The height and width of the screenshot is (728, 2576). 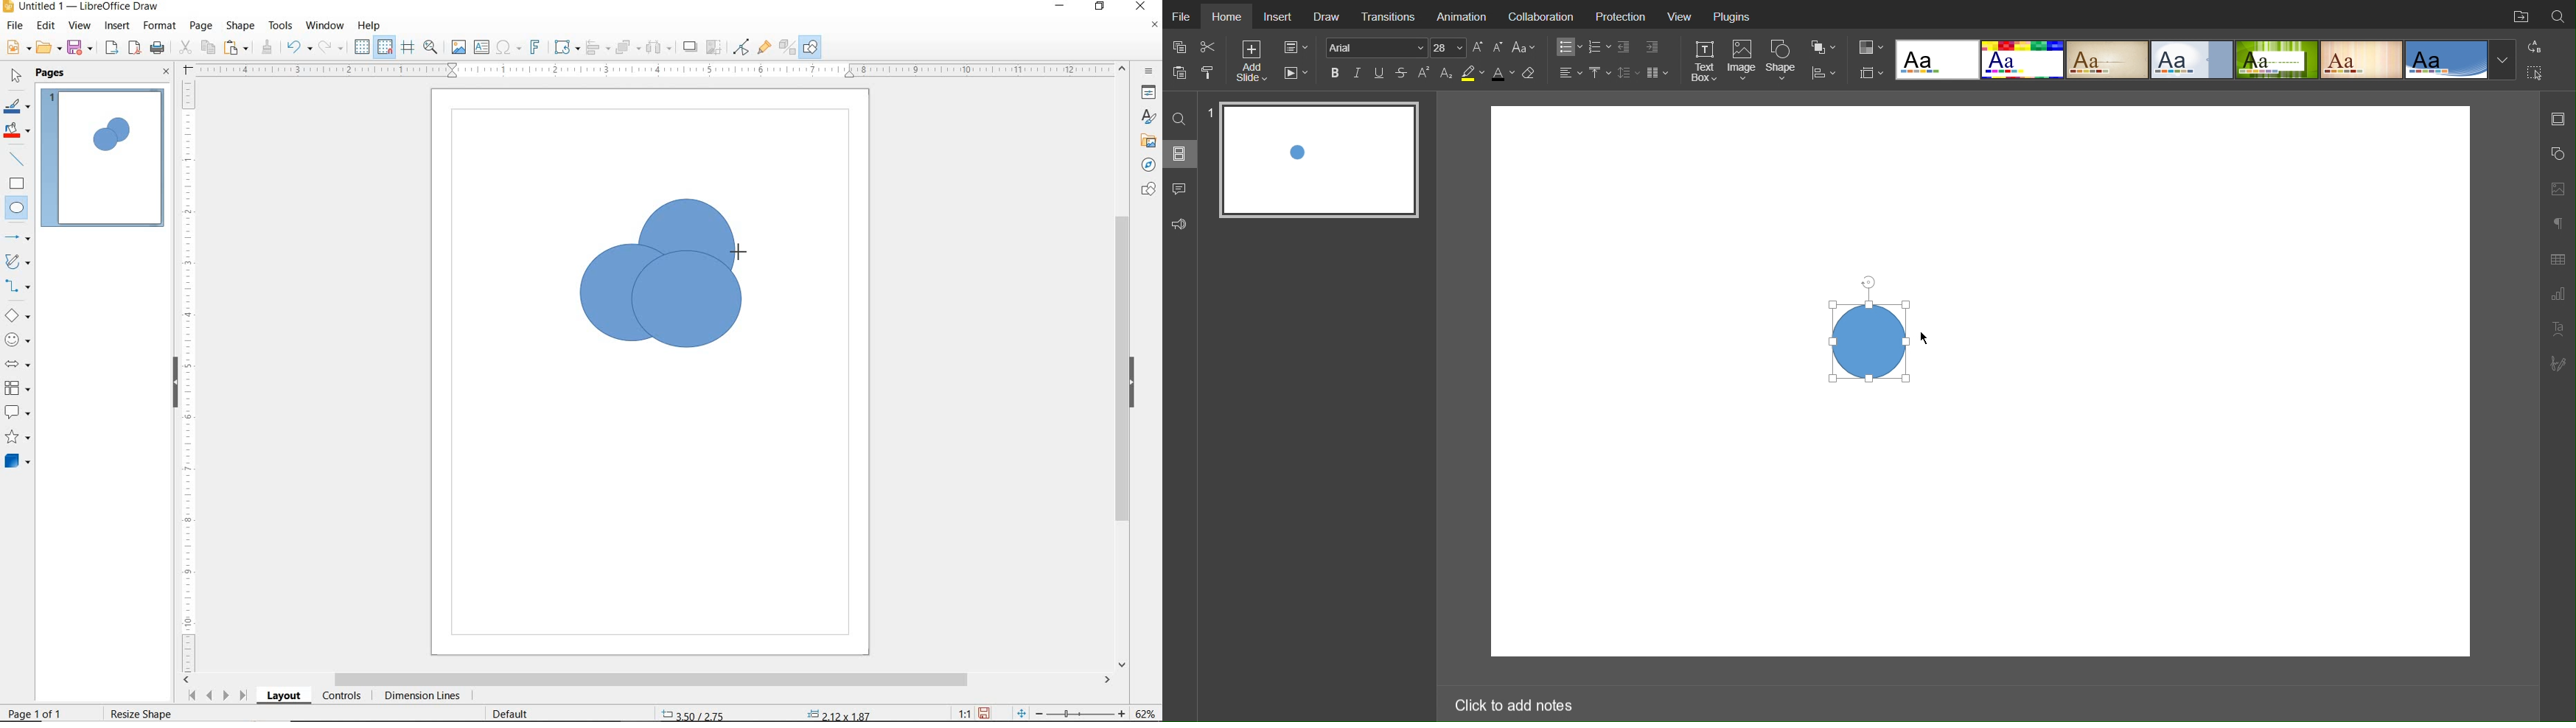 I want to click on Underline, so click(x=1381, y=73).